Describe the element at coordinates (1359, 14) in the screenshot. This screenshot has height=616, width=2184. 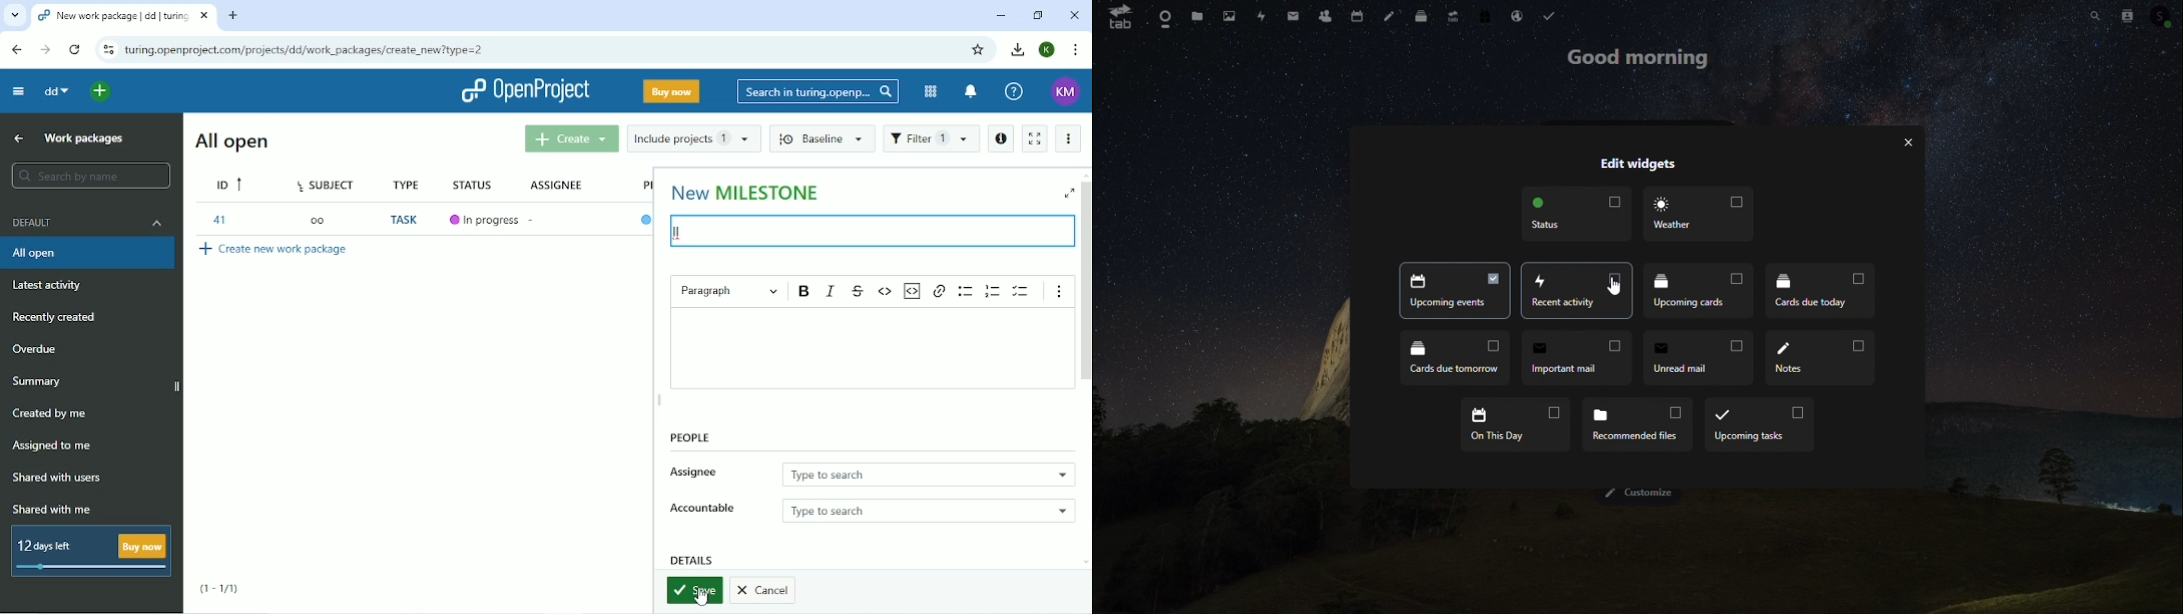
I see `Calendar` at that location.